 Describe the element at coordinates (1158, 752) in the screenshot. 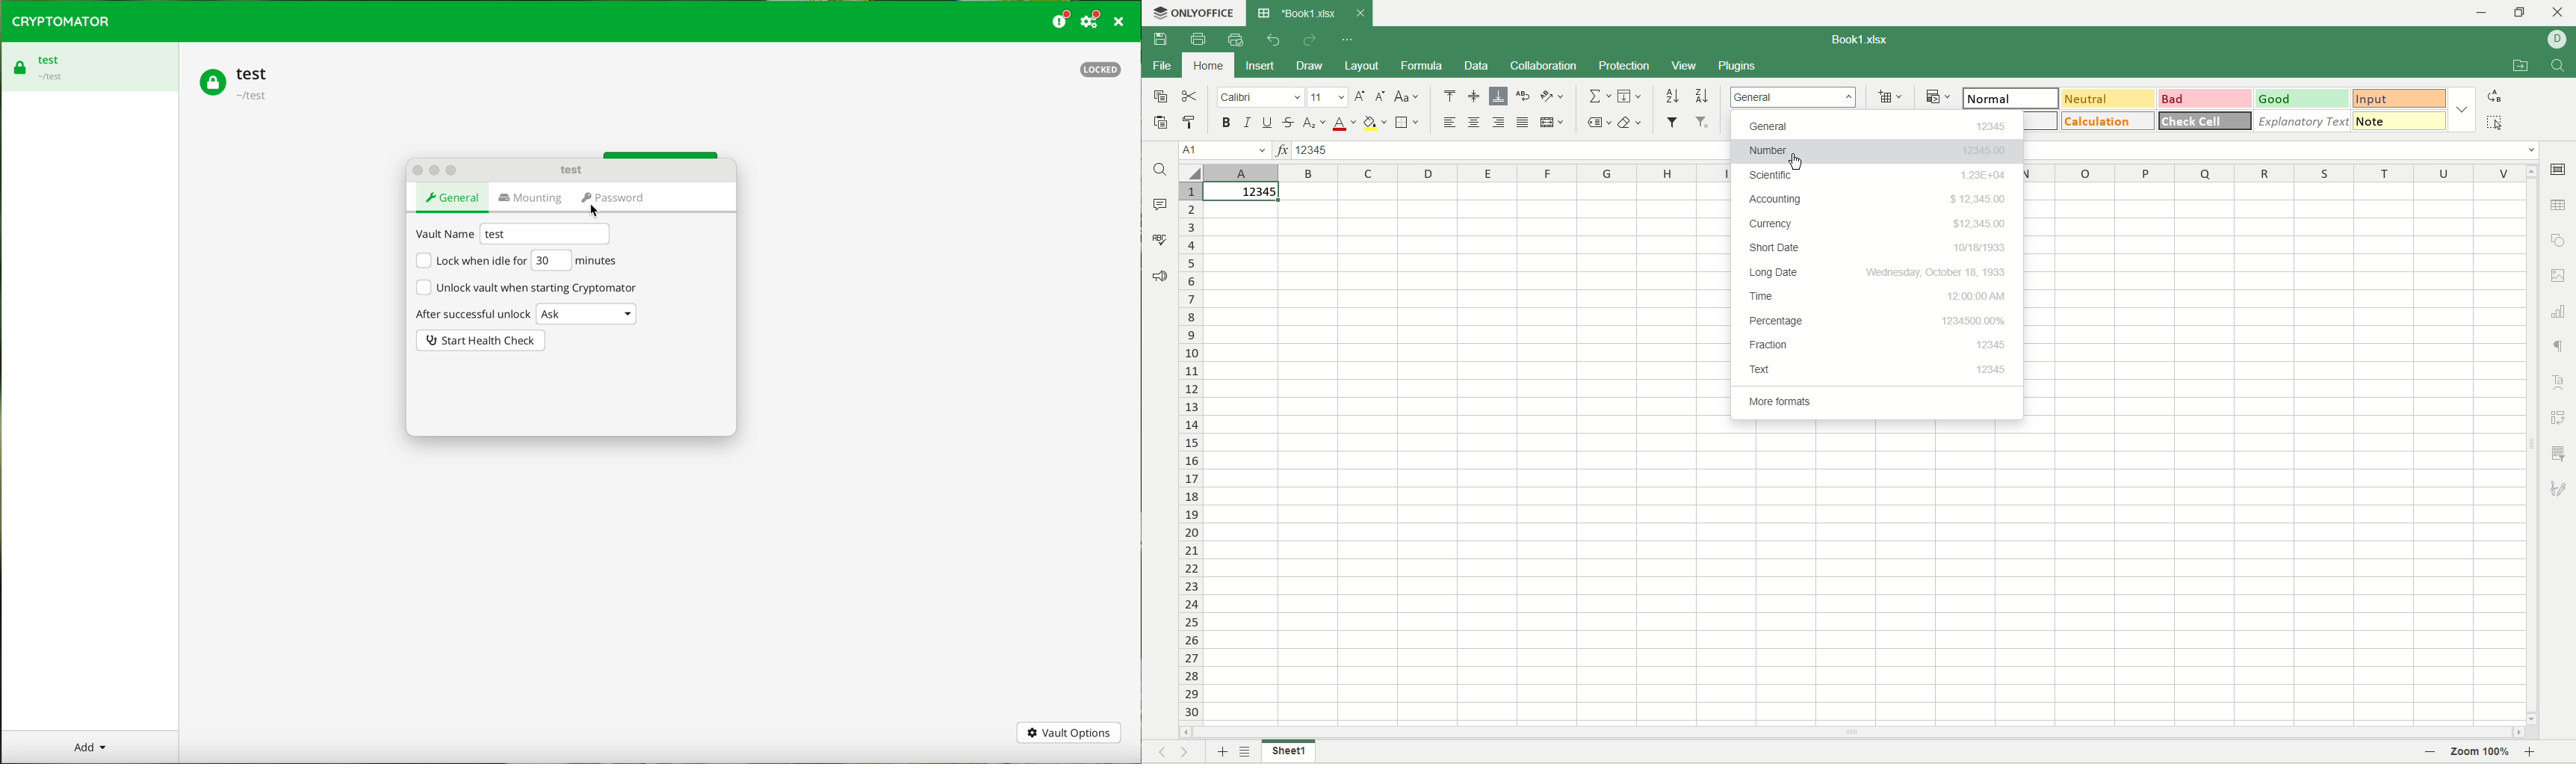

I see `previous` at that location.